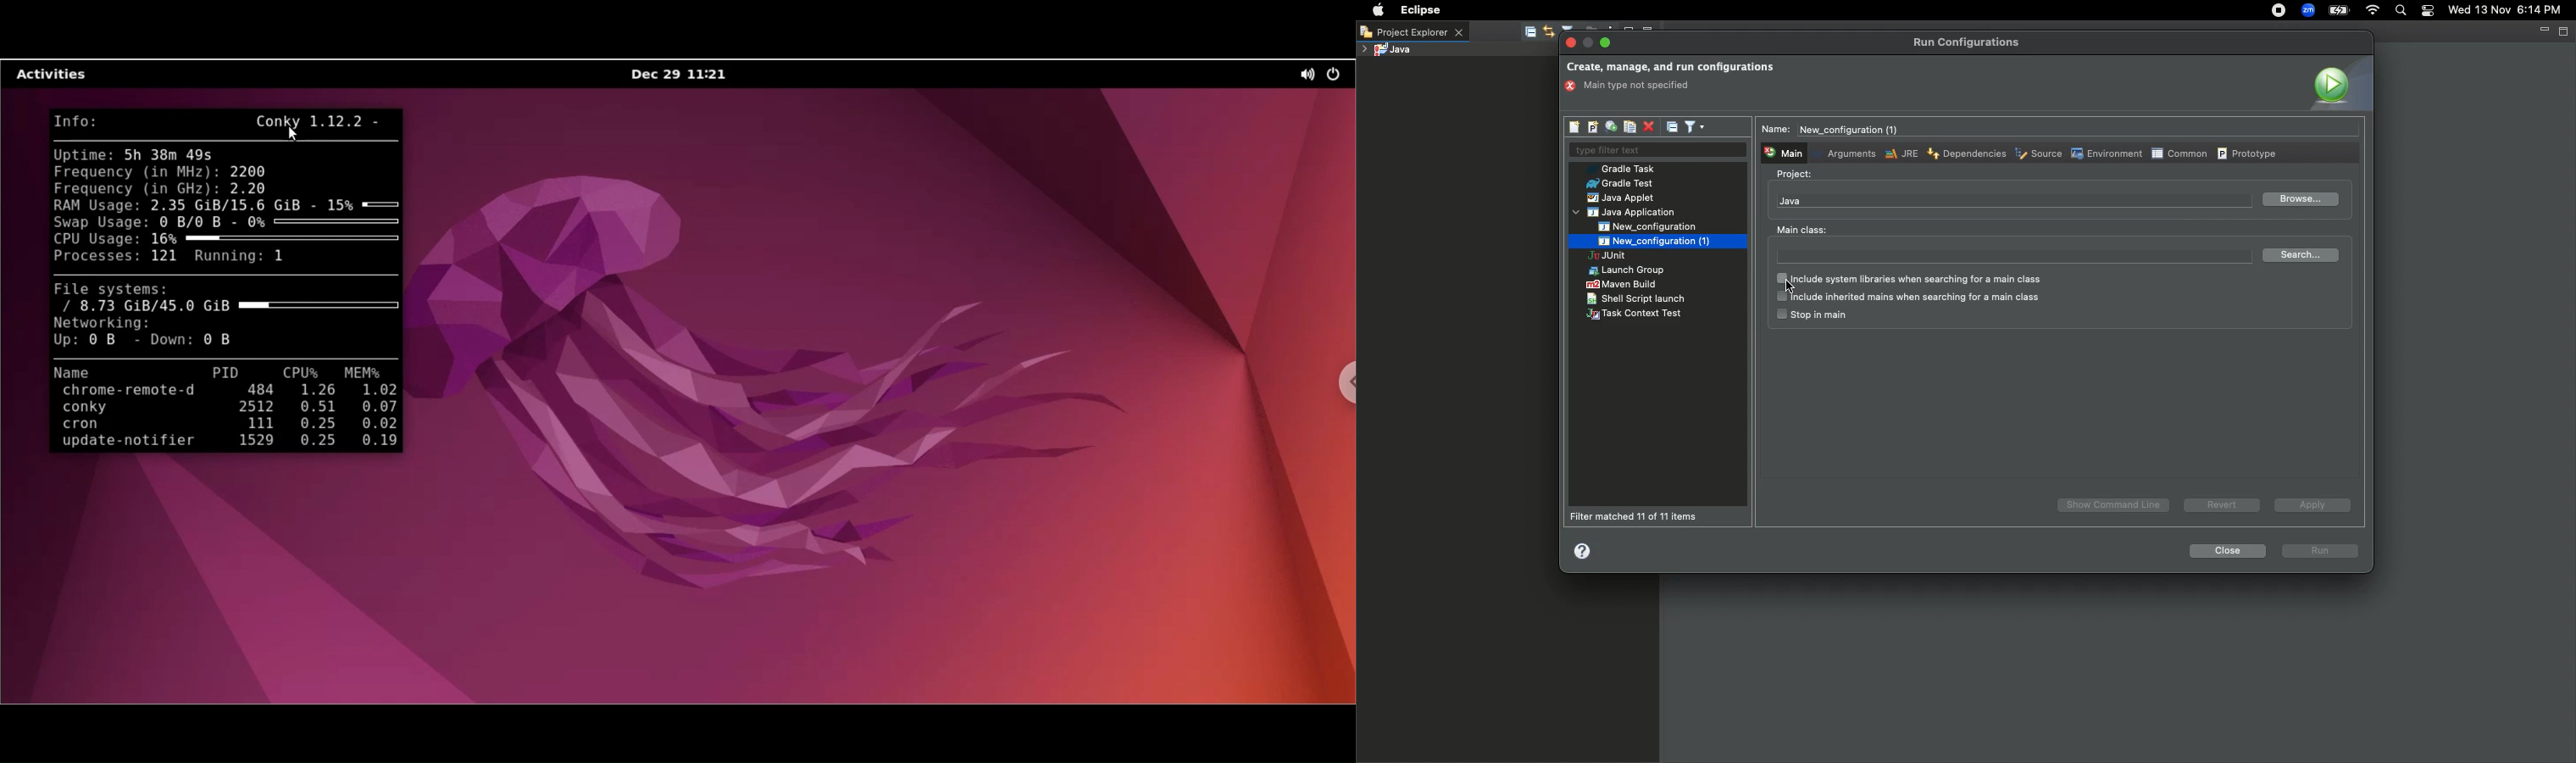 The image size is (2576, 784). Describe the element at coordinates (1969, 42) in the screenshot. I see `Run configurations` at that location.